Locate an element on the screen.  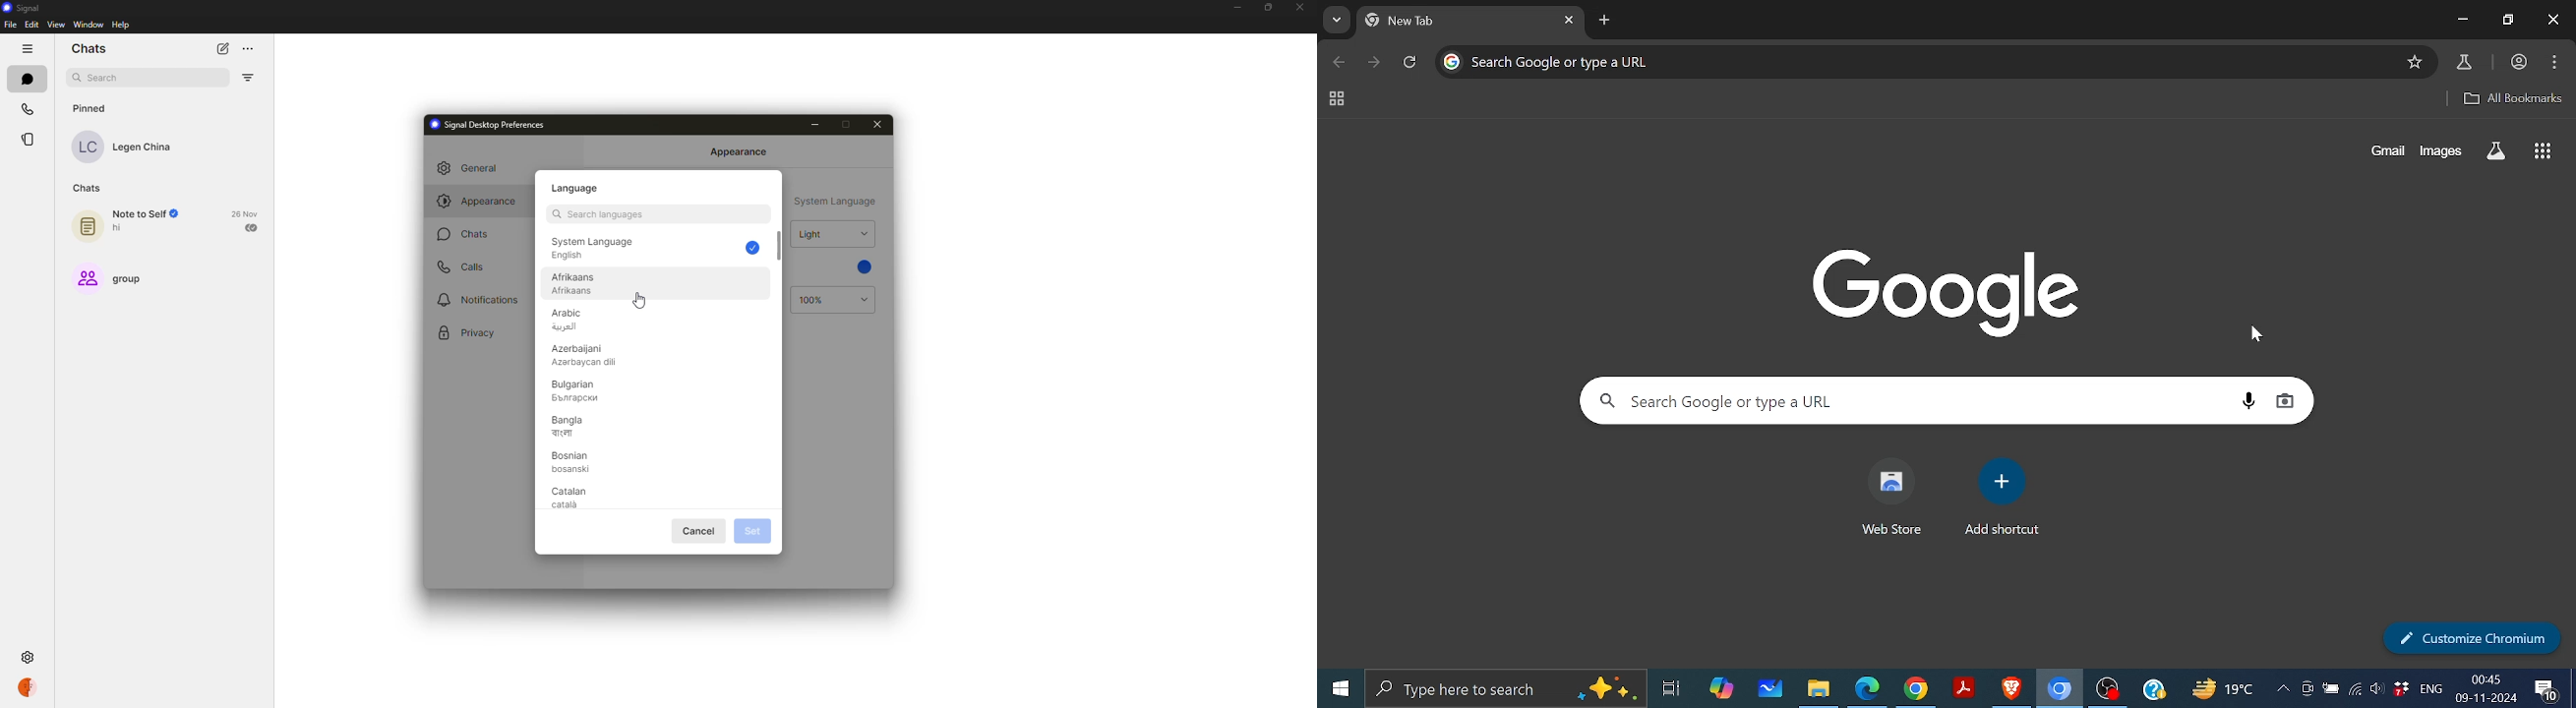
Labs is located at coordinates (2464, 62).